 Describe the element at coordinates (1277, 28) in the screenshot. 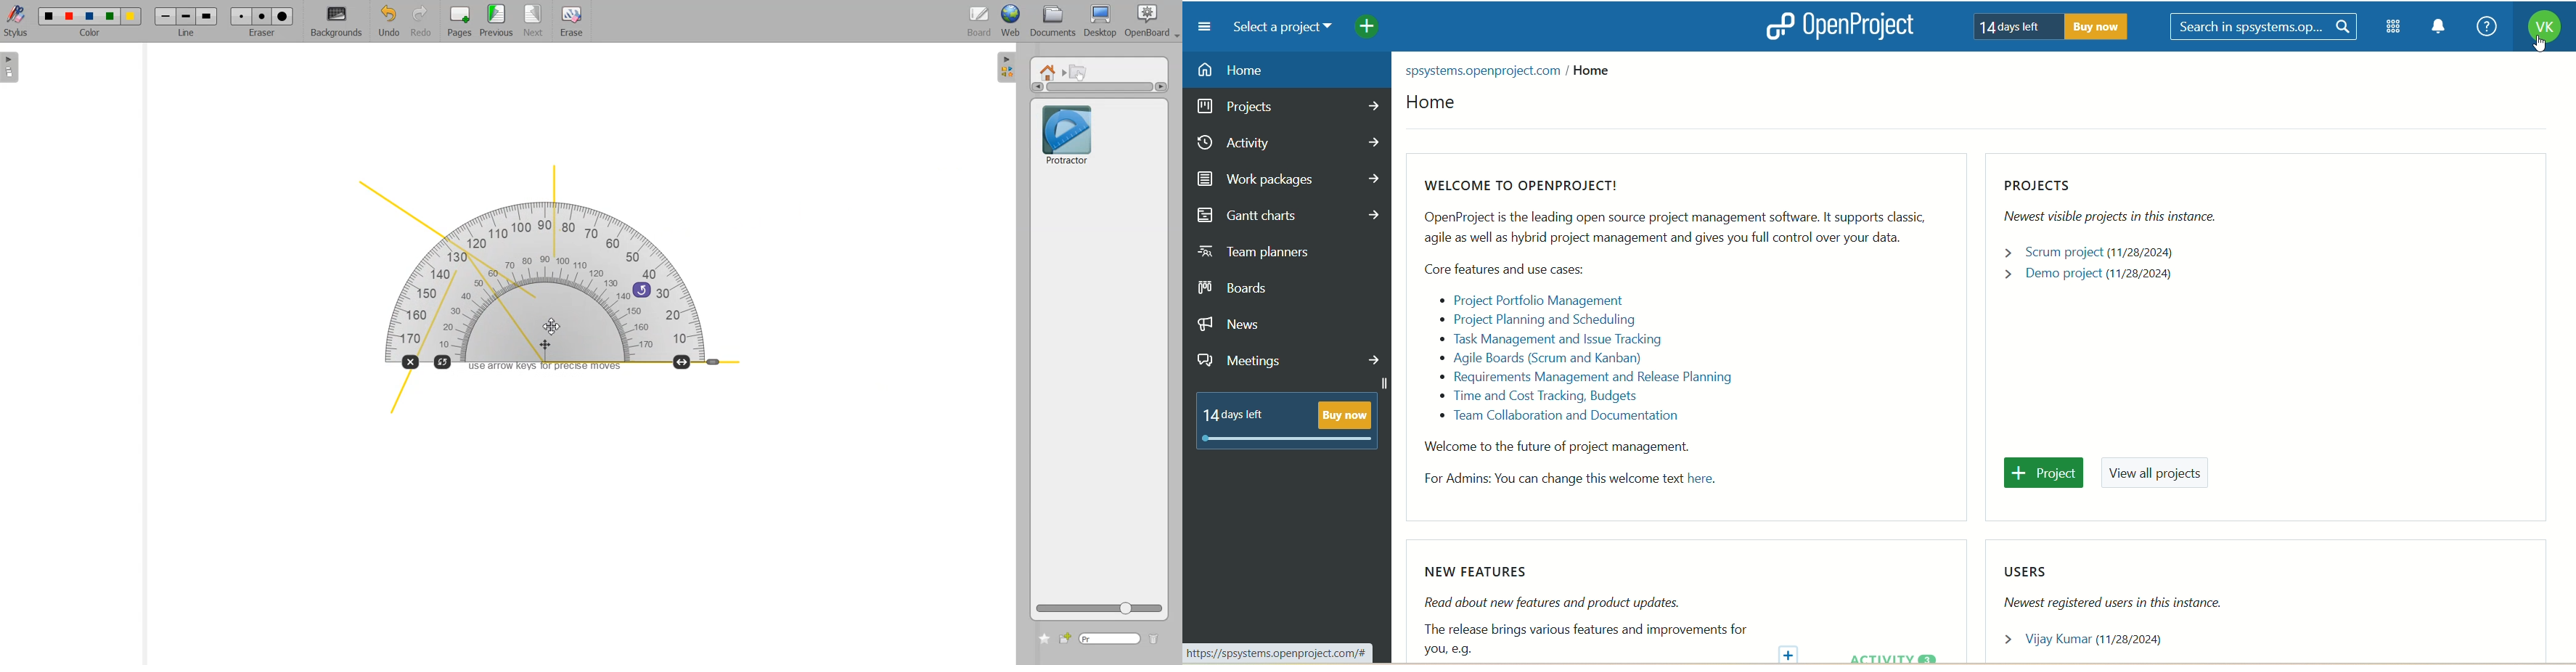

I see `select a project` at that location.